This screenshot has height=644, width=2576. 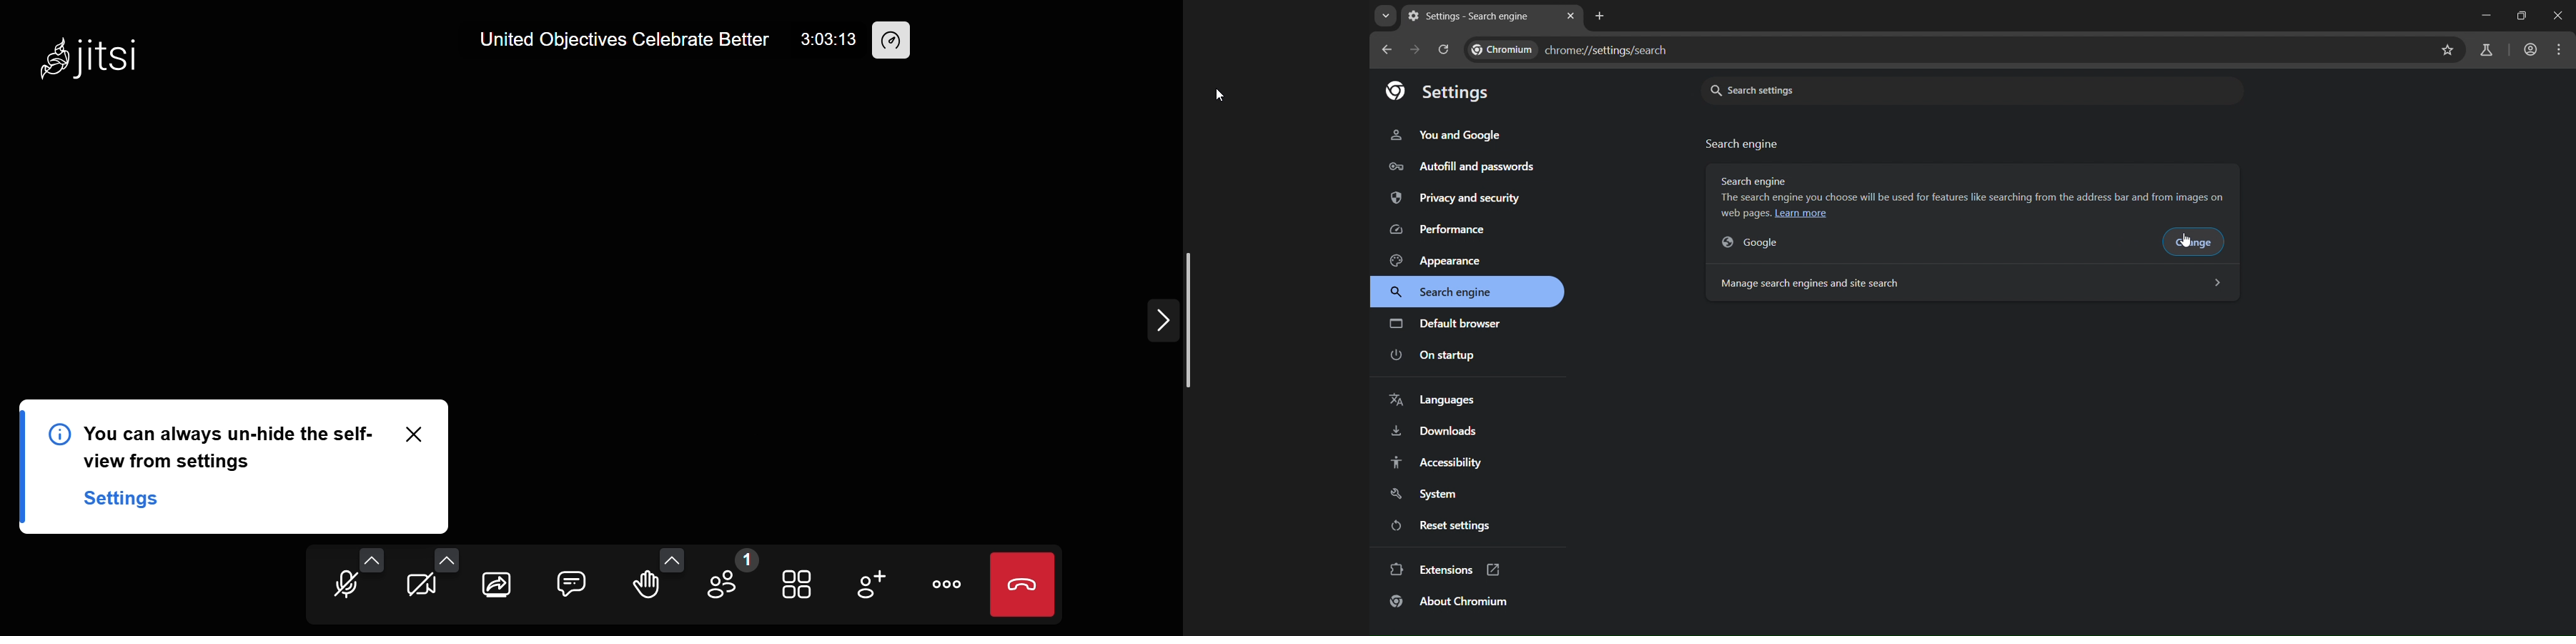 What do you see at coordinates (1449, 135) in the screenshot?
I see `you and google` at bounding box center [1449, 135].